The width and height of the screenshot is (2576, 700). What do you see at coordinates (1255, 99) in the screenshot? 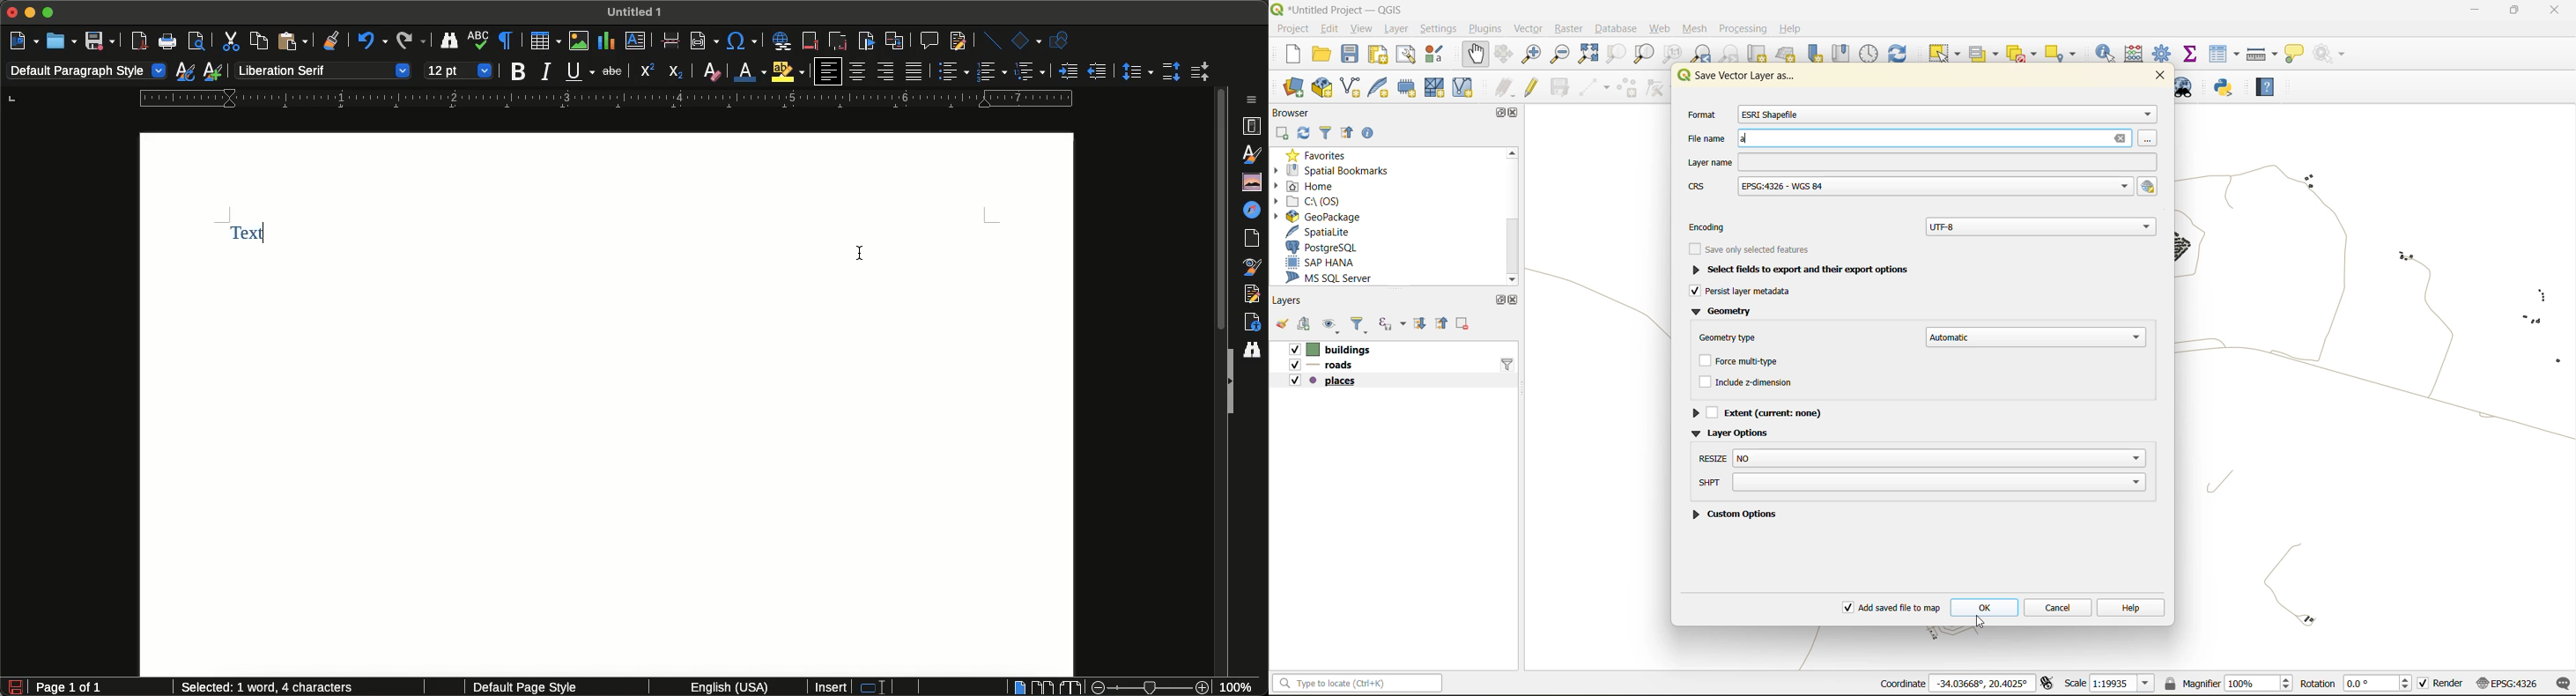
I see `Sidebar settings` at bounding box center [1255, 99].